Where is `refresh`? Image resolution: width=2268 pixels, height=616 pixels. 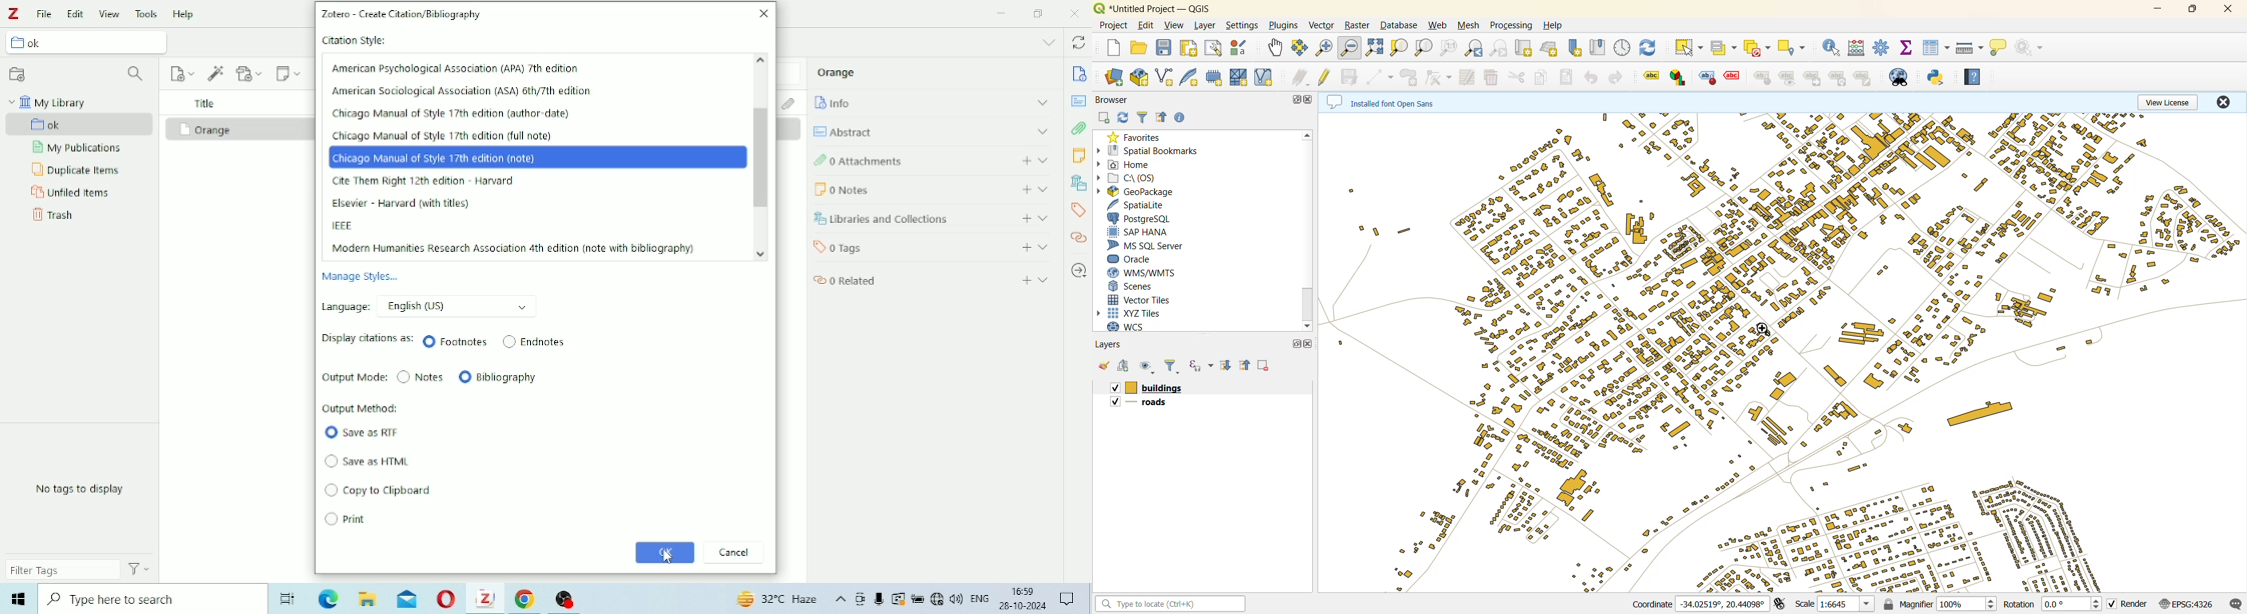 refresh is located at coordinates (1124, 117).